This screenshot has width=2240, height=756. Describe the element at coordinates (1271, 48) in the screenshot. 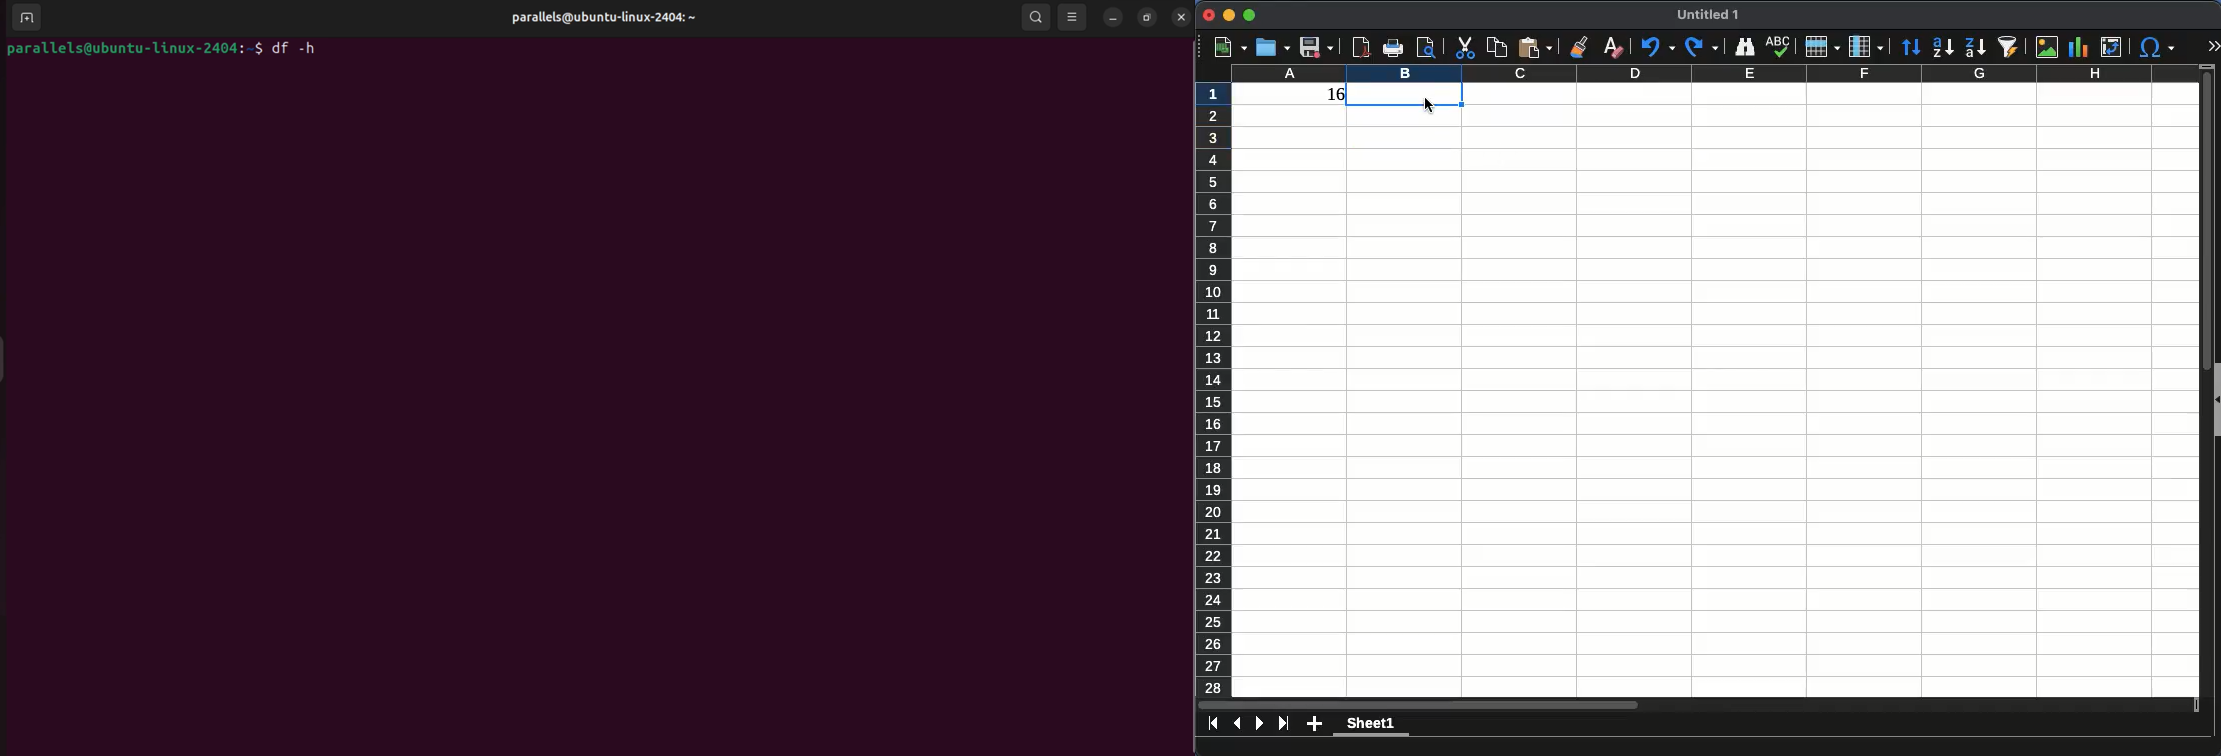

I see `open` at that location.